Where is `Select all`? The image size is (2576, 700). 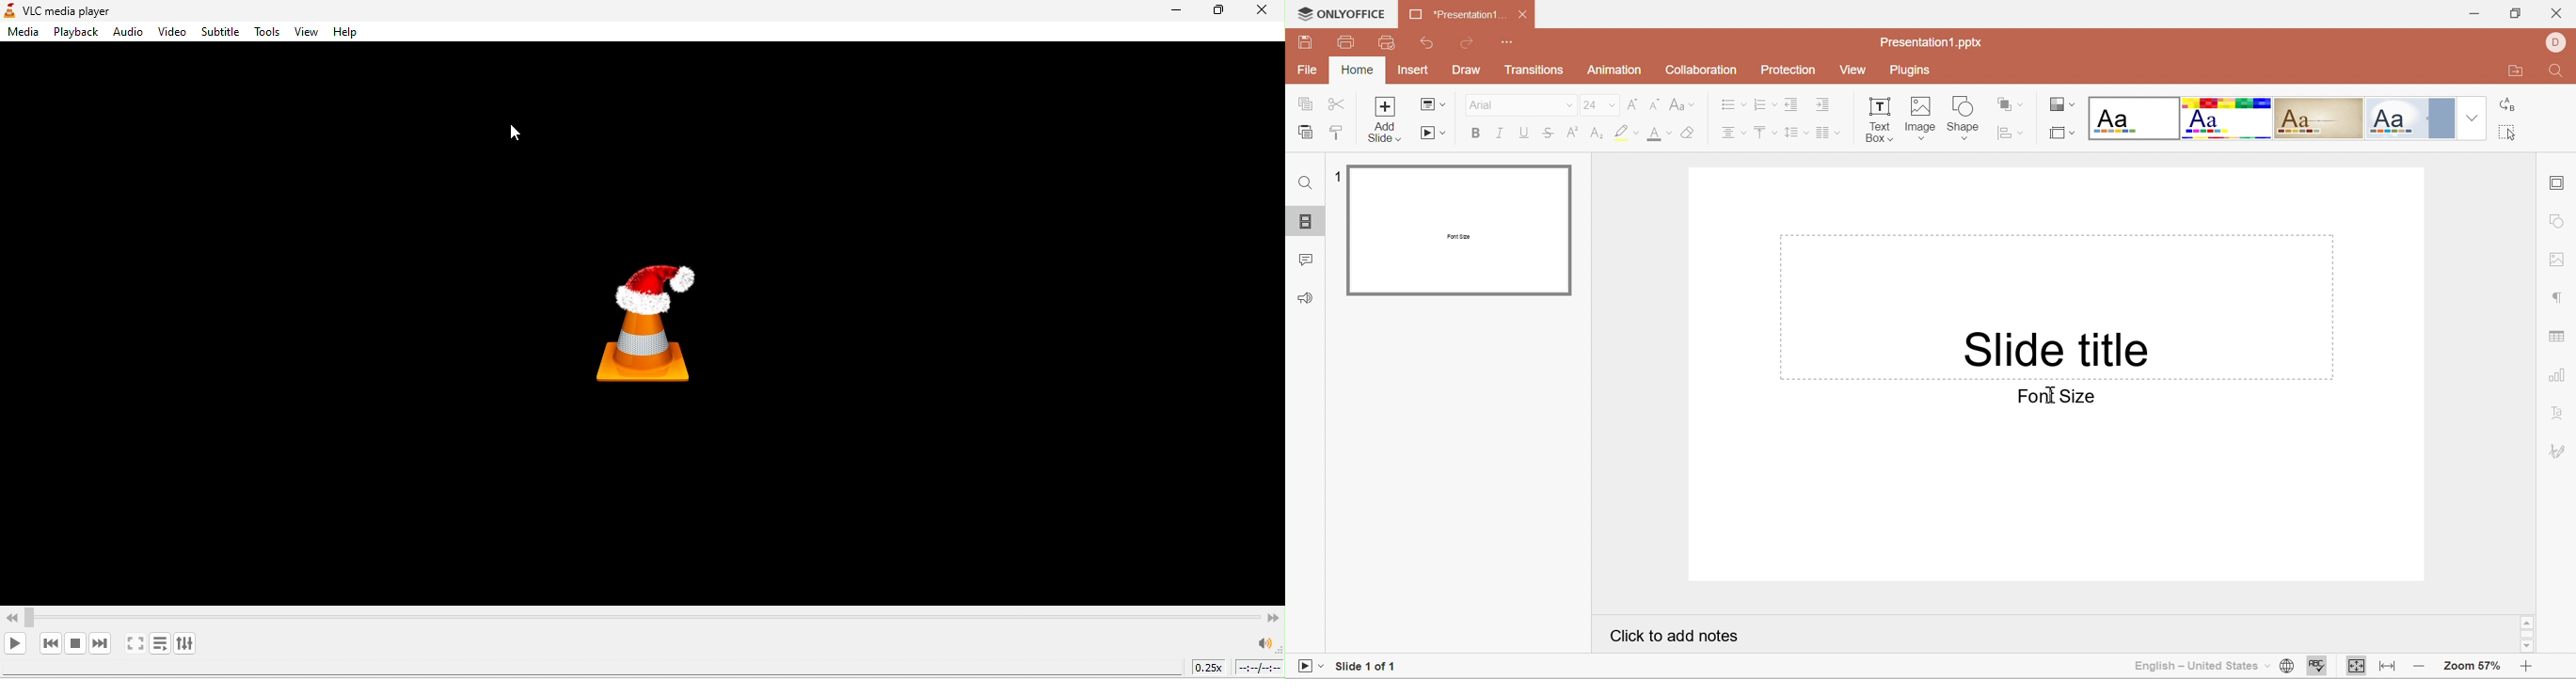
Select all is located at coordinates (2506, 132).